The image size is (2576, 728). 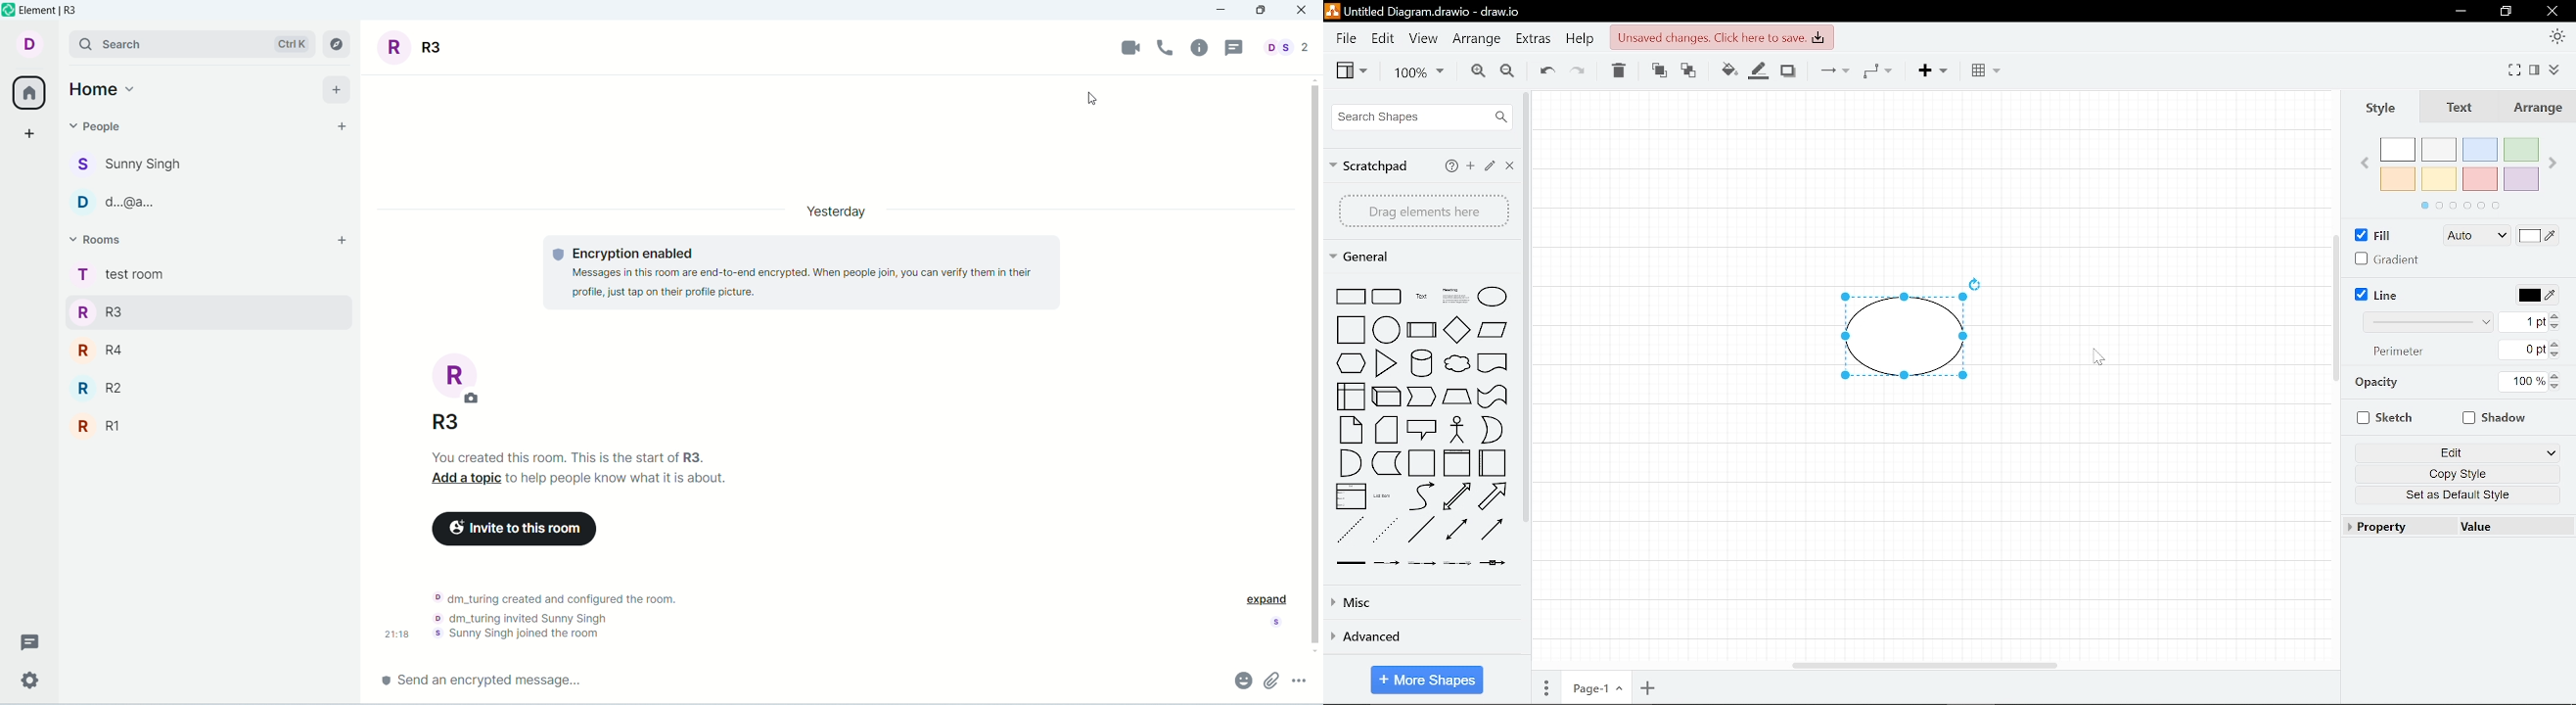 What do you see at coordinates (1987, 70) in the screenshot?
I see `Table` at bounding box center [1987, 70].